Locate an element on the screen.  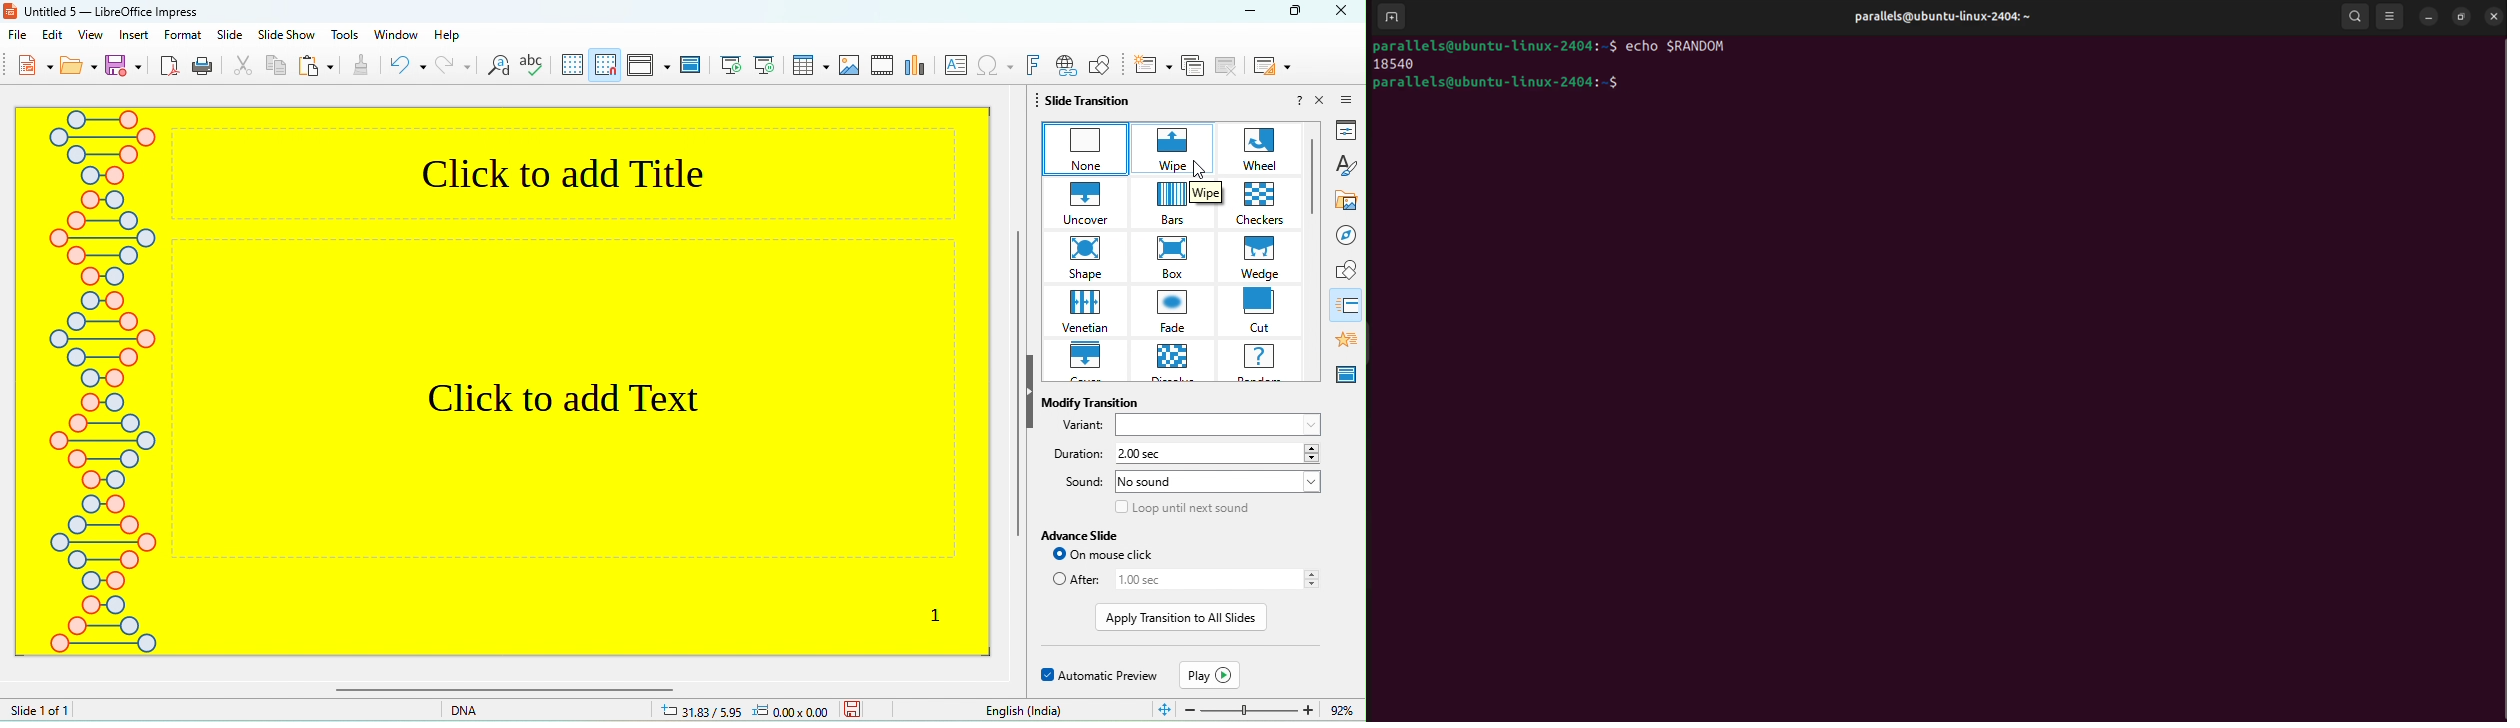
bars is located at coordinates (1178, 204).